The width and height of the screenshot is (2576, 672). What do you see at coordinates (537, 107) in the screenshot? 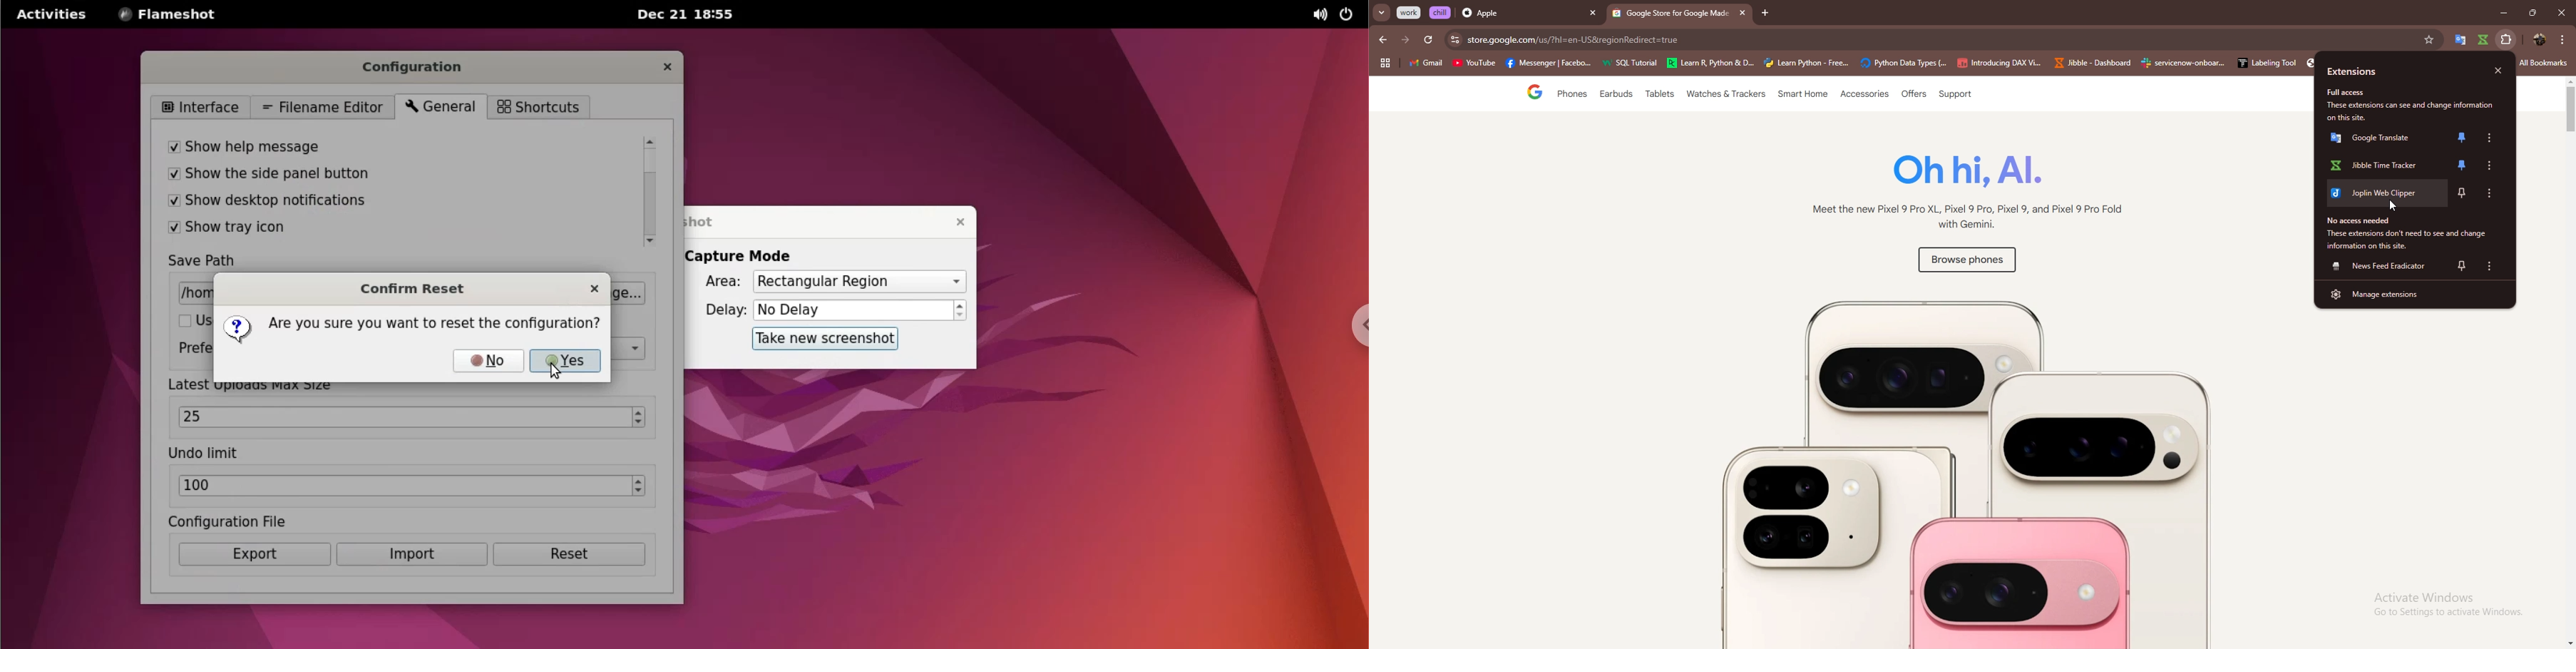
I see `shortcuts` at bounding box center [537, 107].